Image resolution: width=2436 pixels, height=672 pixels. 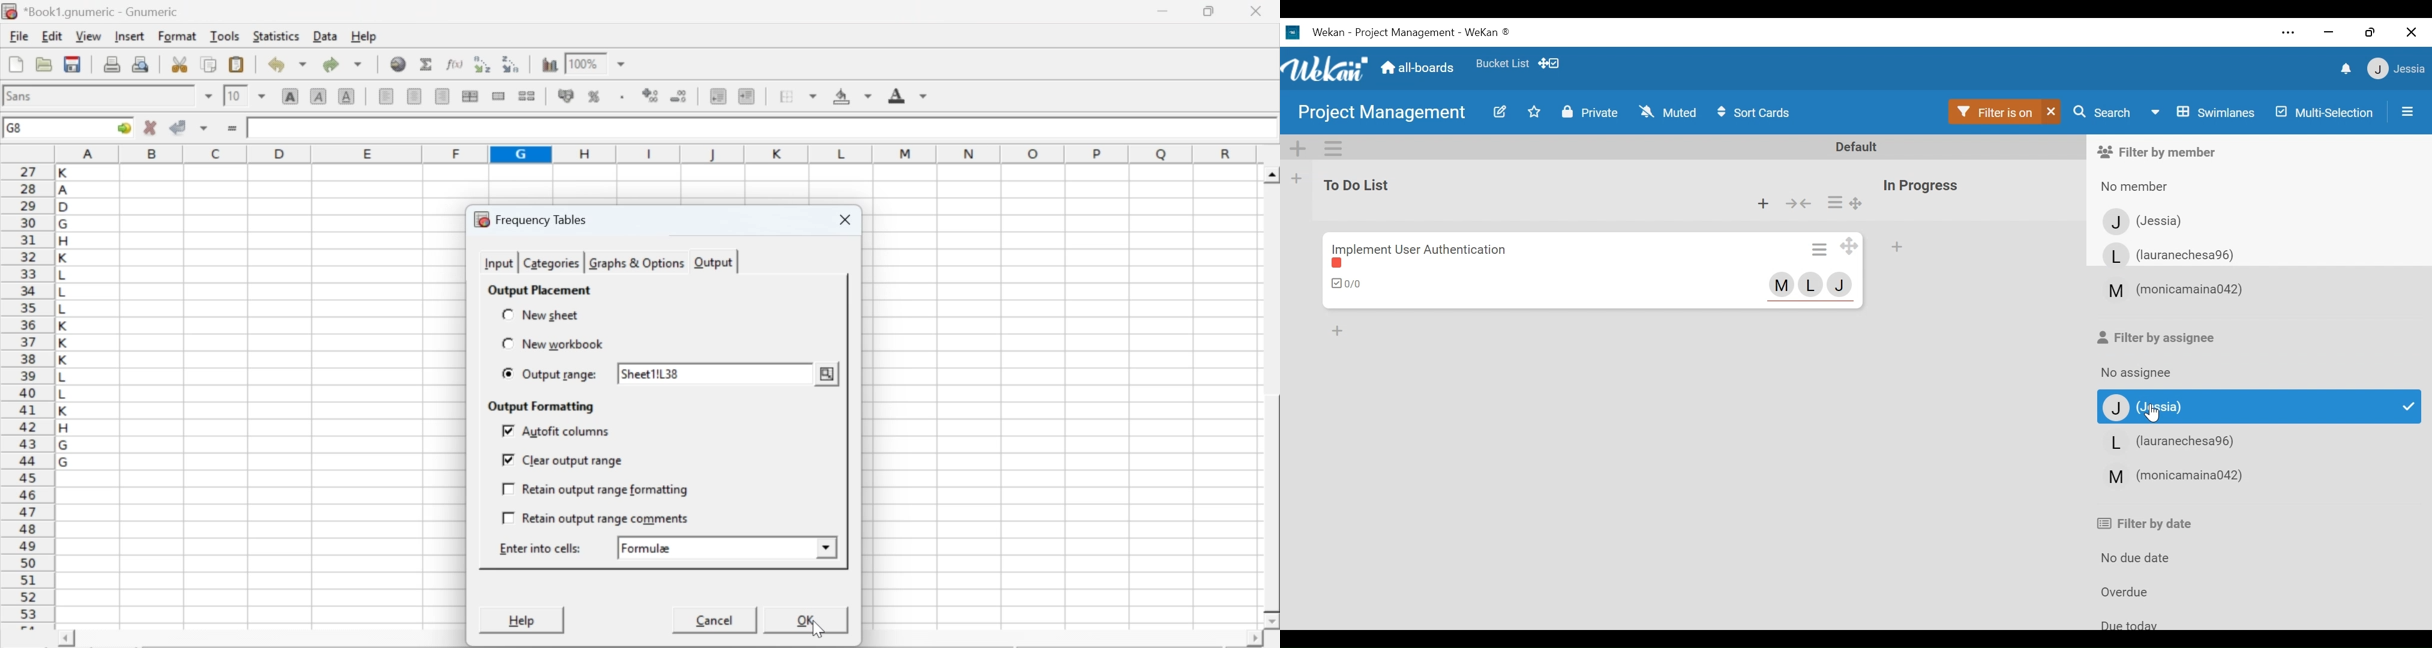 What do you see at coordinates (813, 629) in the screenshot?
I see `cursor` at bounding box center [813, 629].